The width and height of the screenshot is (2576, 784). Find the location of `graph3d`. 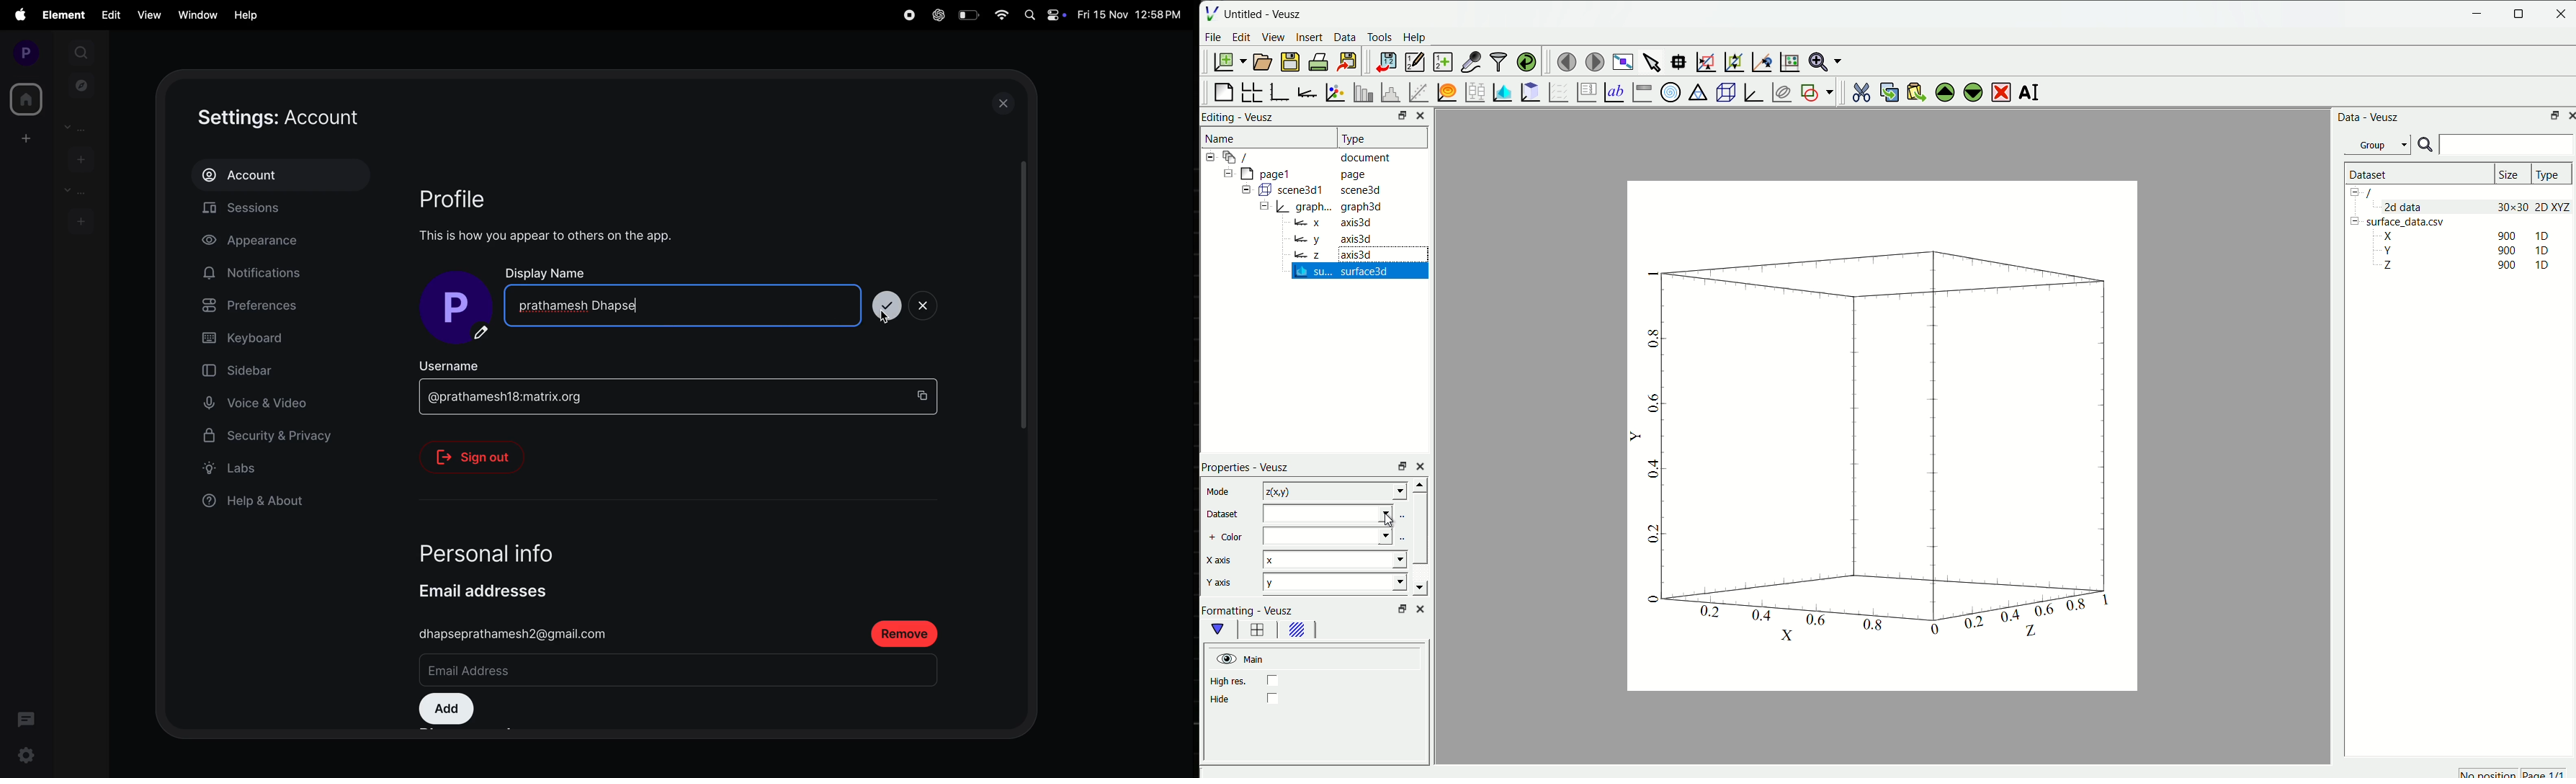

graph3d is located at coordinates (1364, 208).